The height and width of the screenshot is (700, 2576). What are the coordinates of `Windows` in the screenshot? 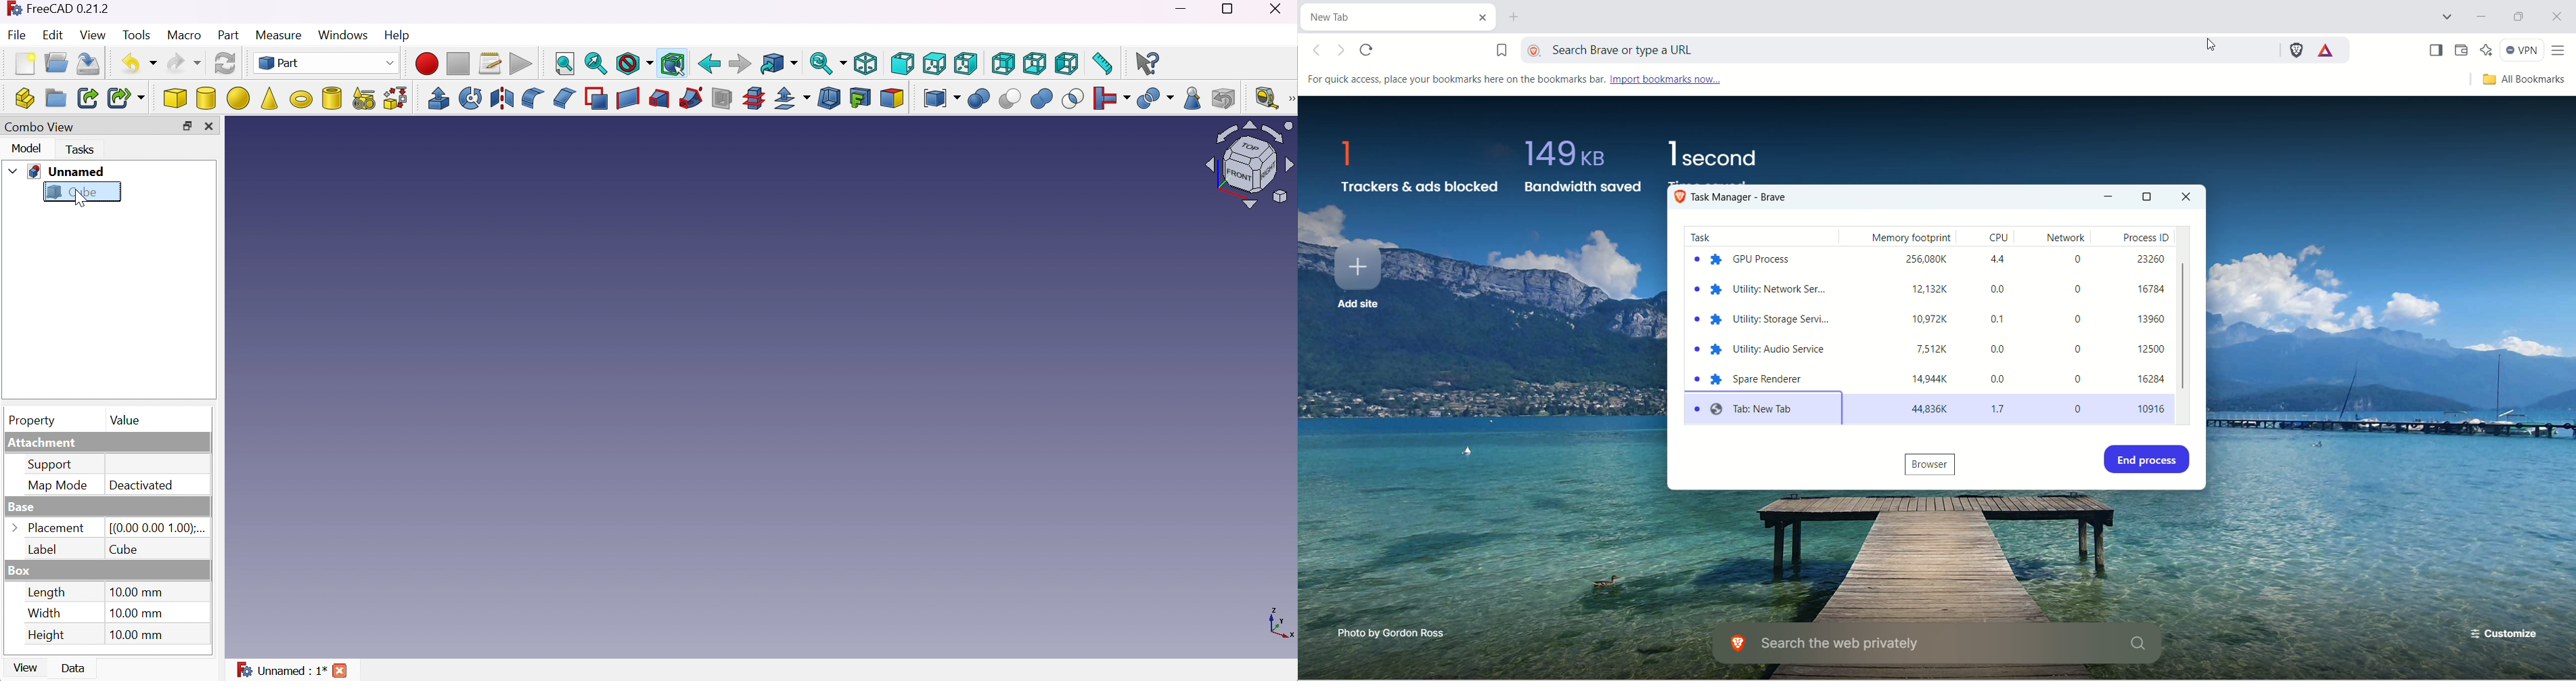 It's located at (344, 35).